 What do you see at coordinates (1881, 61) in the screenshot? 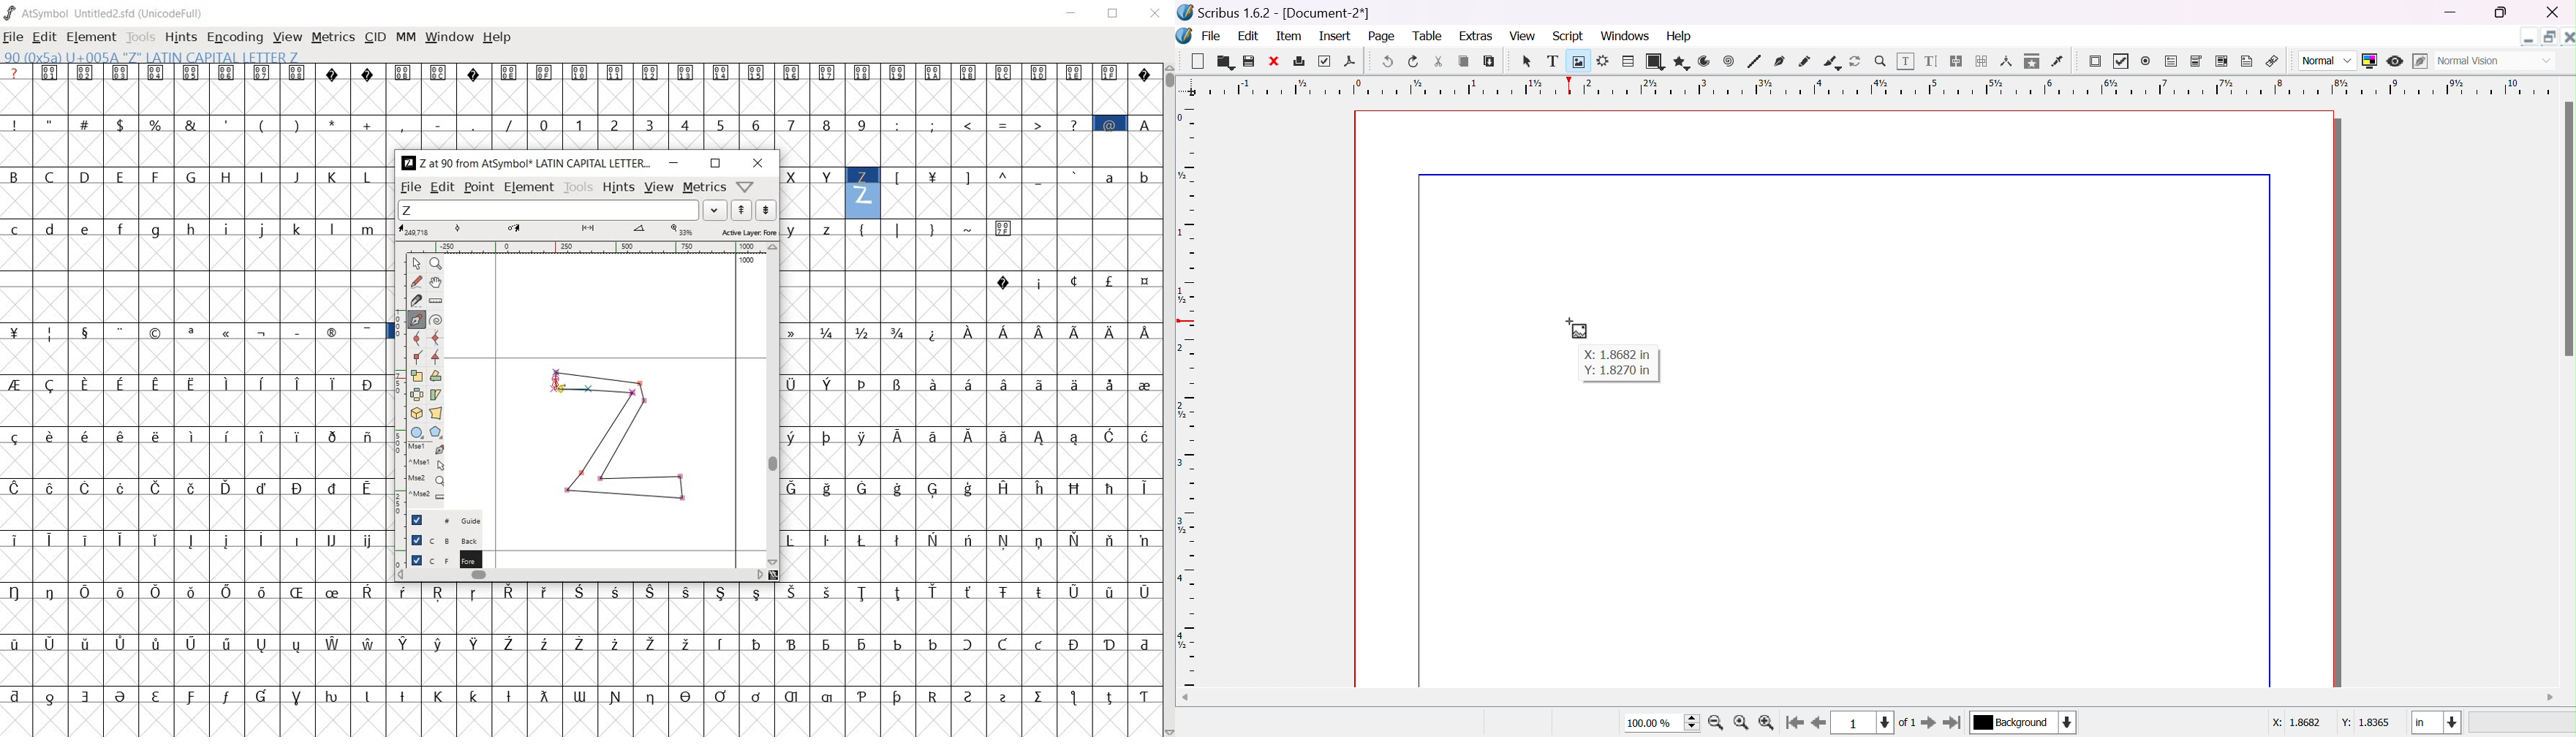
I see `zoom in/out` at bounding box center [1881, 61].